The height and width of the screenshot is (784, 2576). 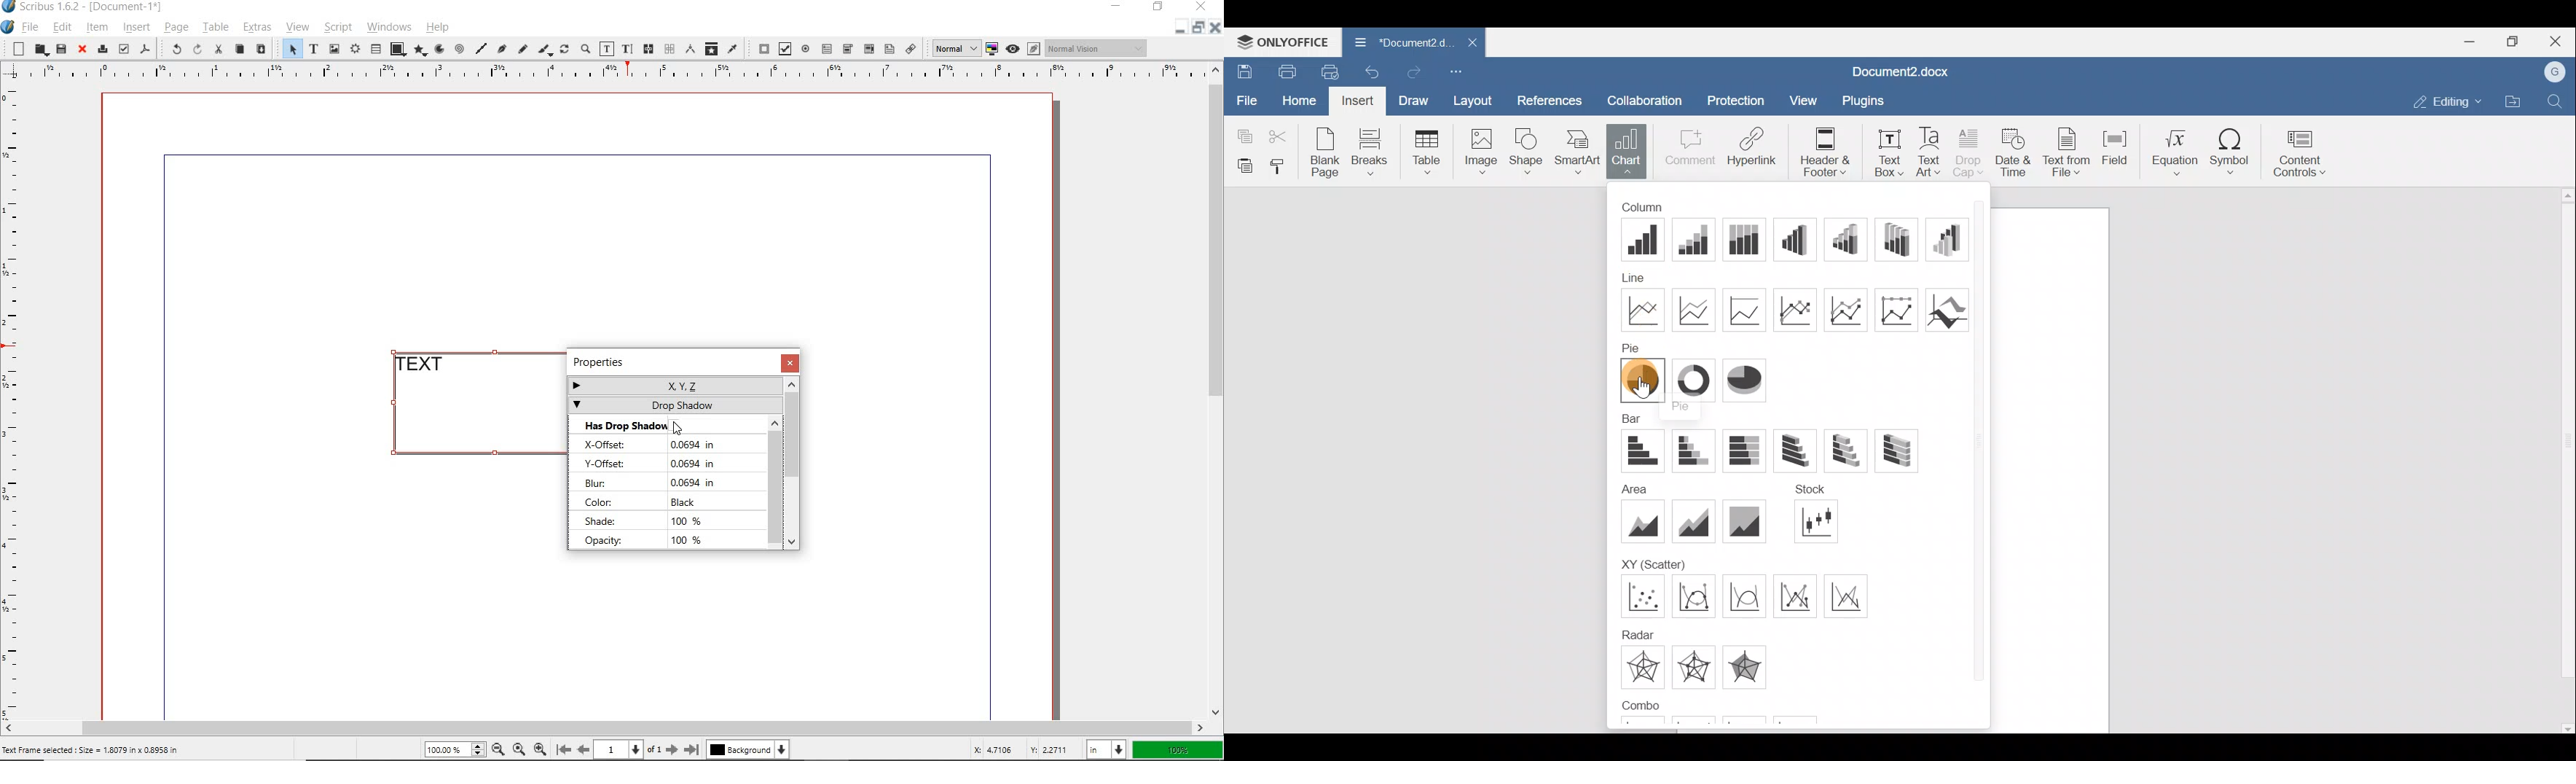 I want to click on Doughnut, so click(x=1691, y=377).